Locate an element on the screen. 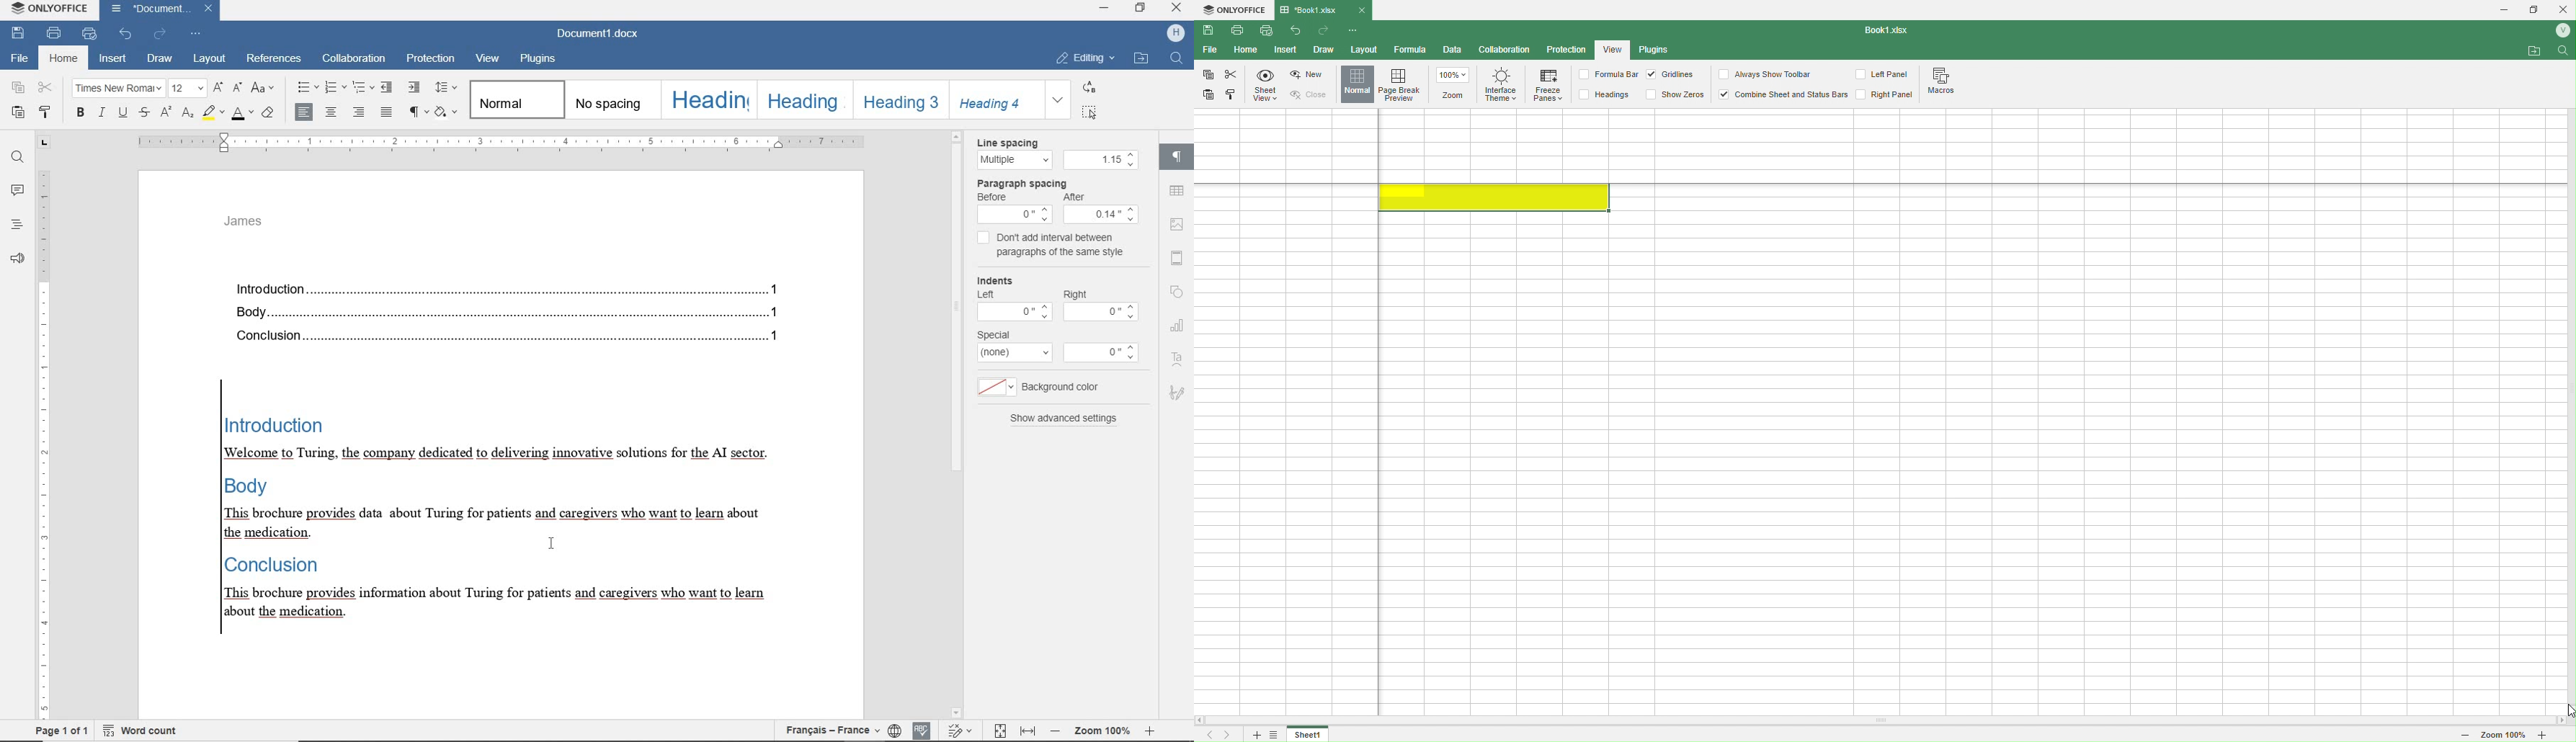  before is located at coordinates (994, 198).